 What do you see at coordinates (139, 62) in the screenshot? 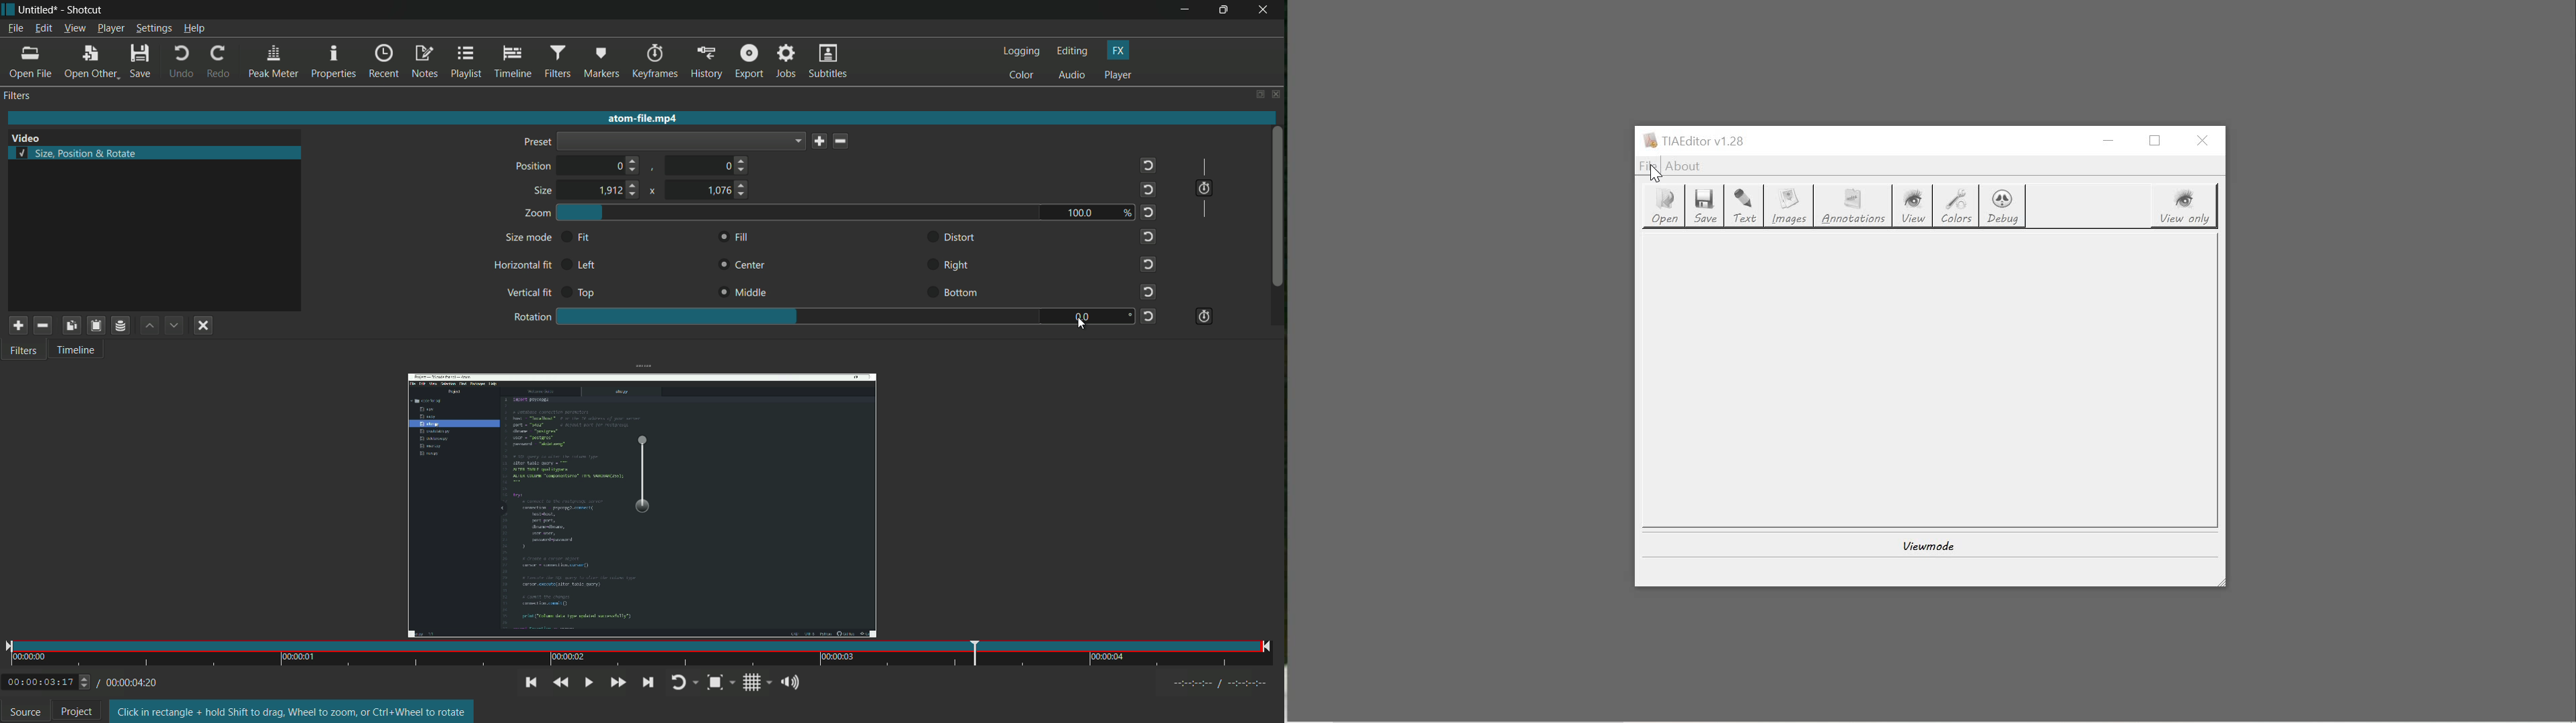
I see `save` at bounding box center [139, 62].